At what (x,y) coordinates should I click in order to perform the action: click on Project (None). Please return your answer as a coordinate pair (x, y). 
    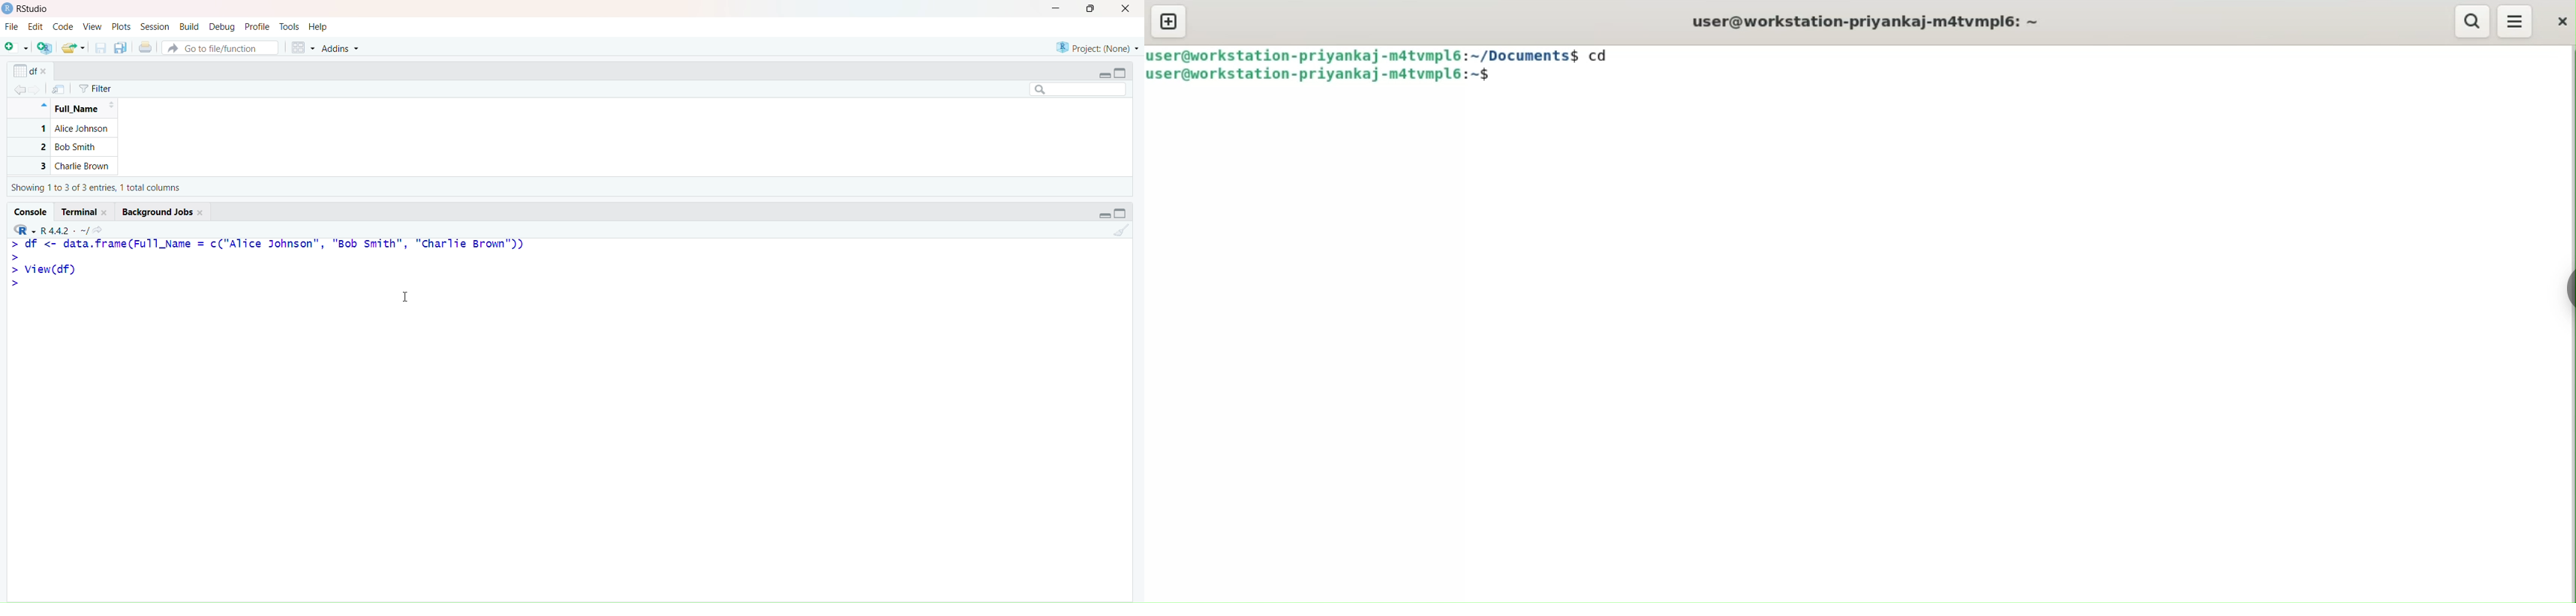
    Looking at the image, I should click on (1097, 43).